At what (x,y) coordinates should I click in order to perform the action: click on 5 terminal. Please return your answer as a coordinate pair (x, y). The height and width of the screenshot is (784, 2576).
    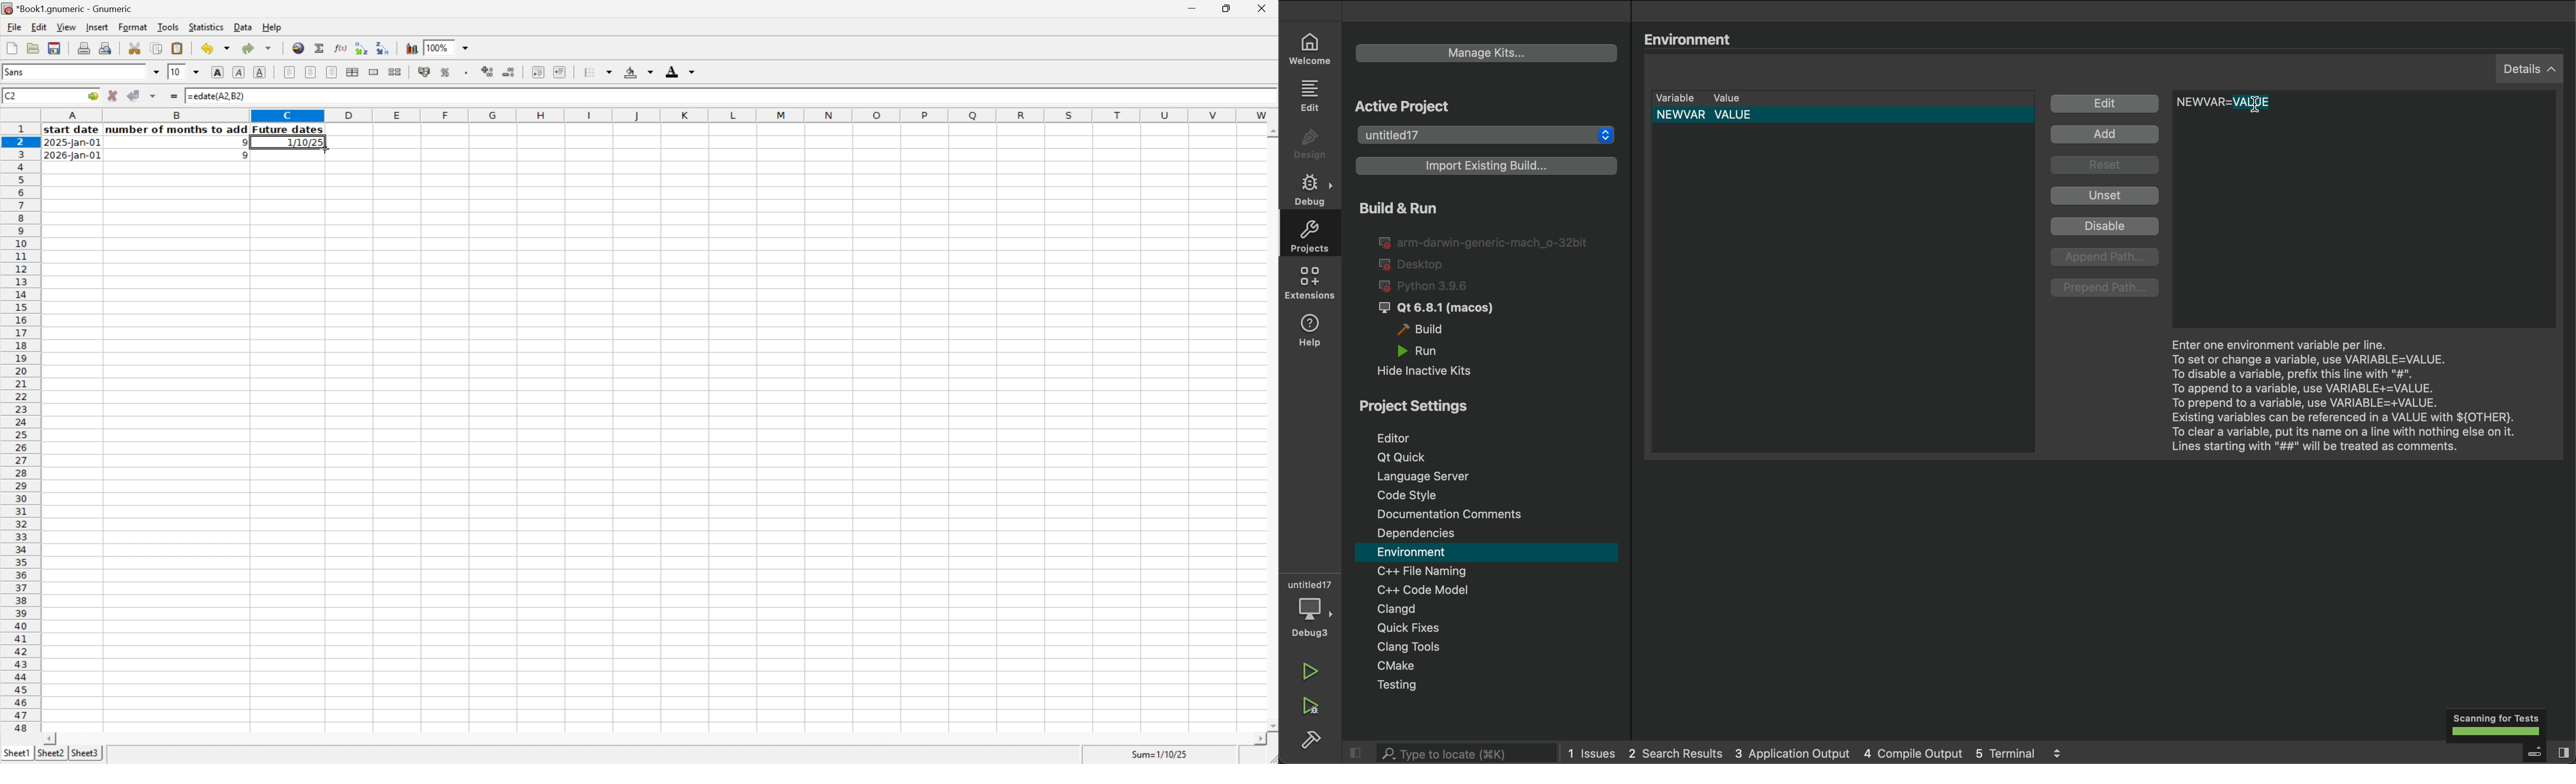
    Looking at the image, I should click on (2049, 753).